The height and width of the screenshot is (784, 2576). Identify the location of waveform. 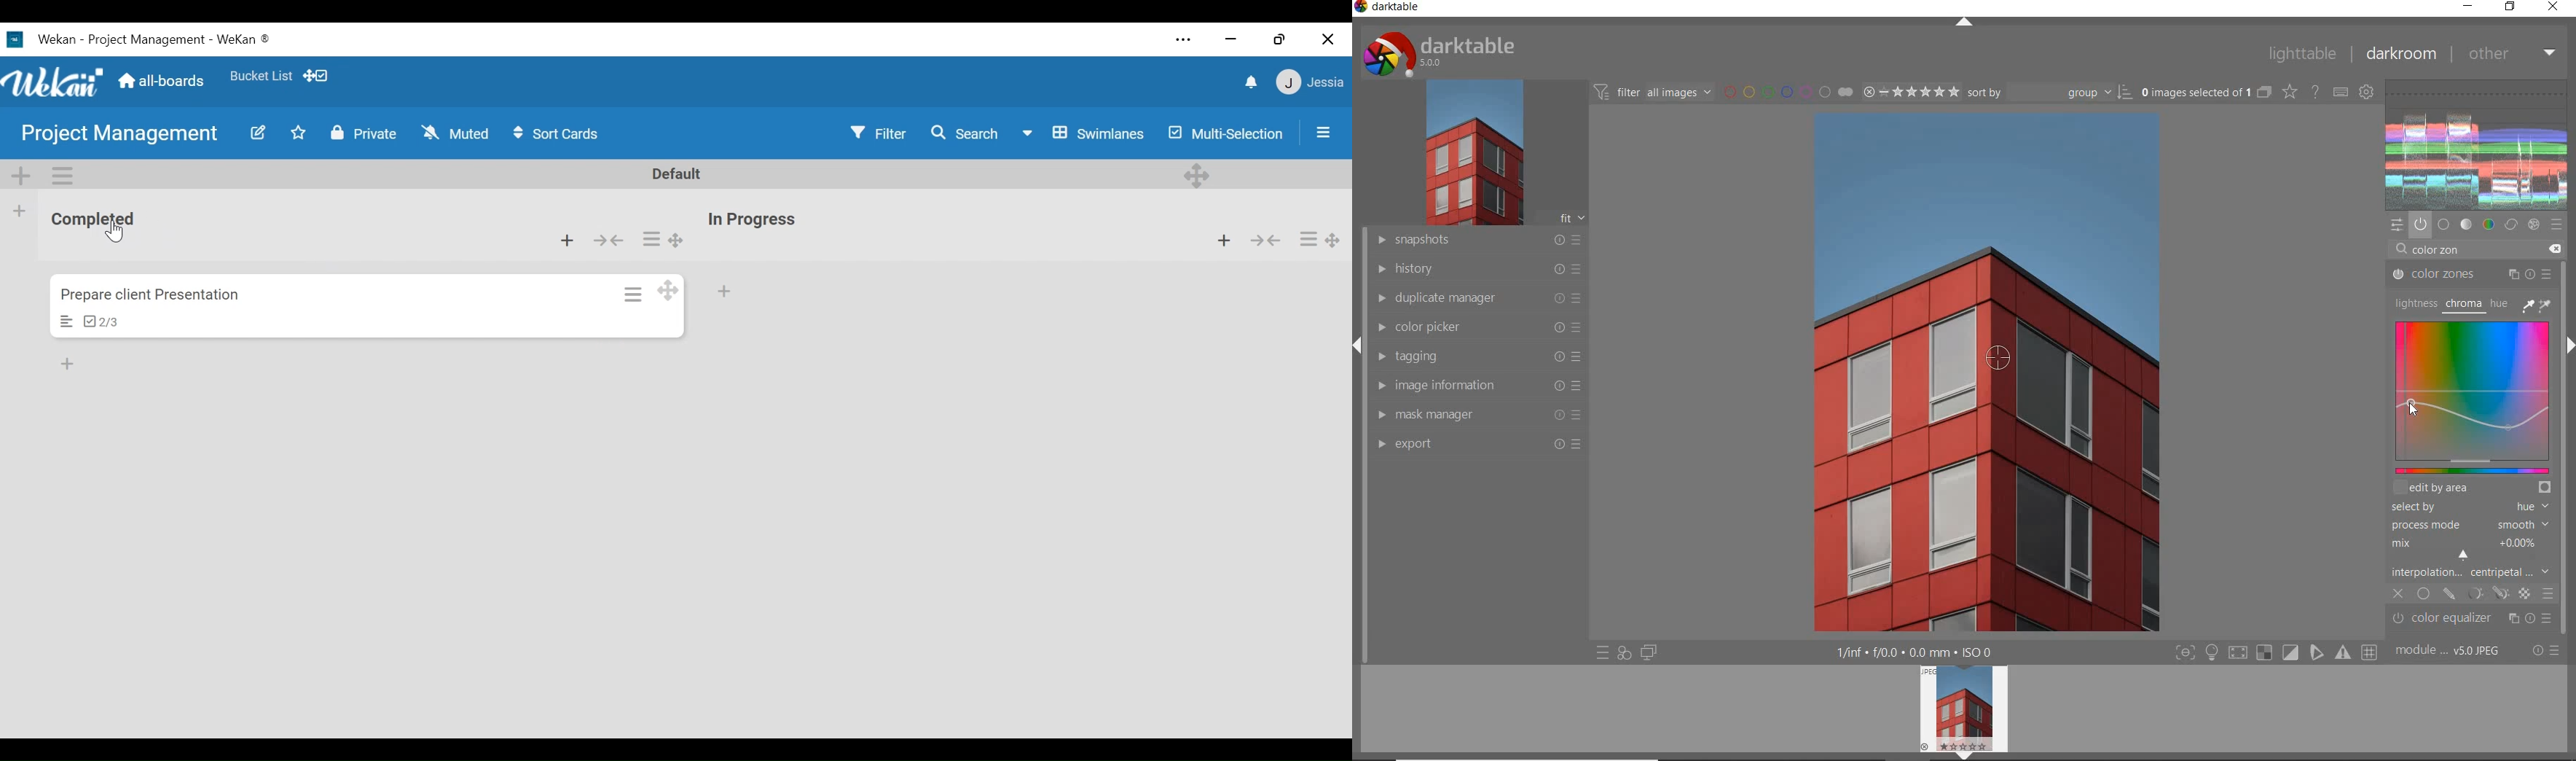
(2478, 143).